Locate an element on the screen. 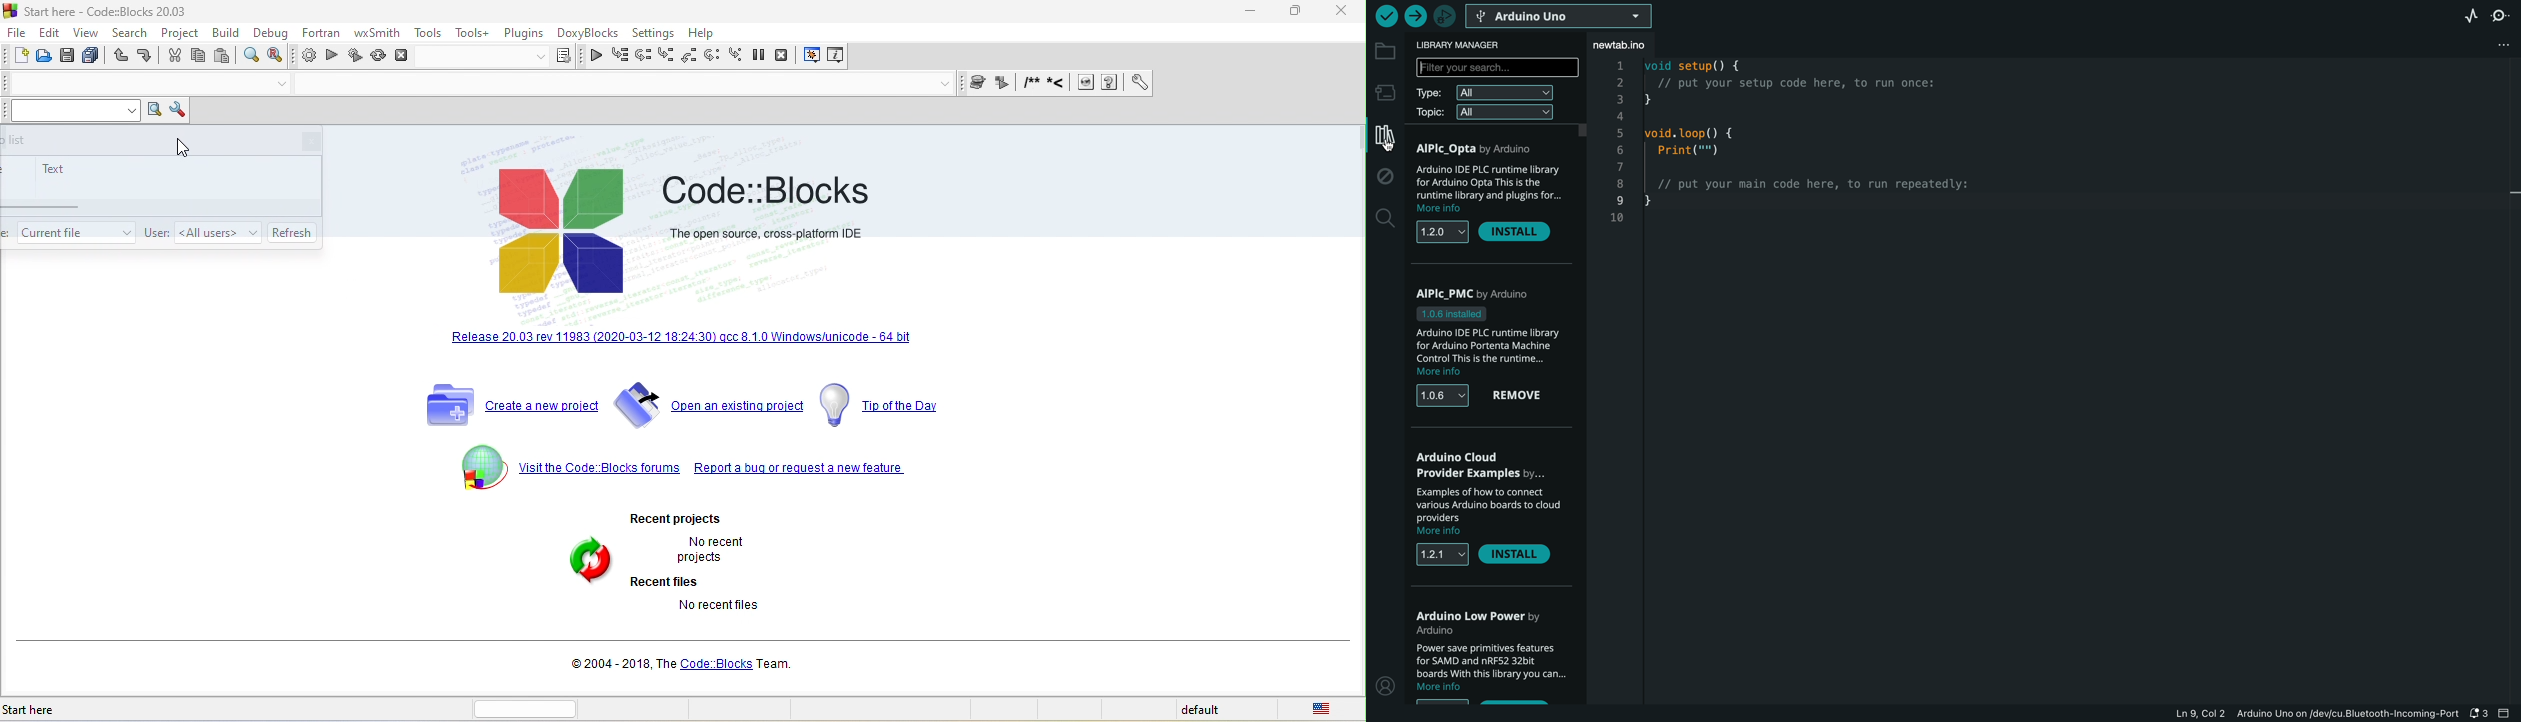 Image resolution: width=2548 pixels, height=728 pixels. cursor is located at coordinates (294, 229).